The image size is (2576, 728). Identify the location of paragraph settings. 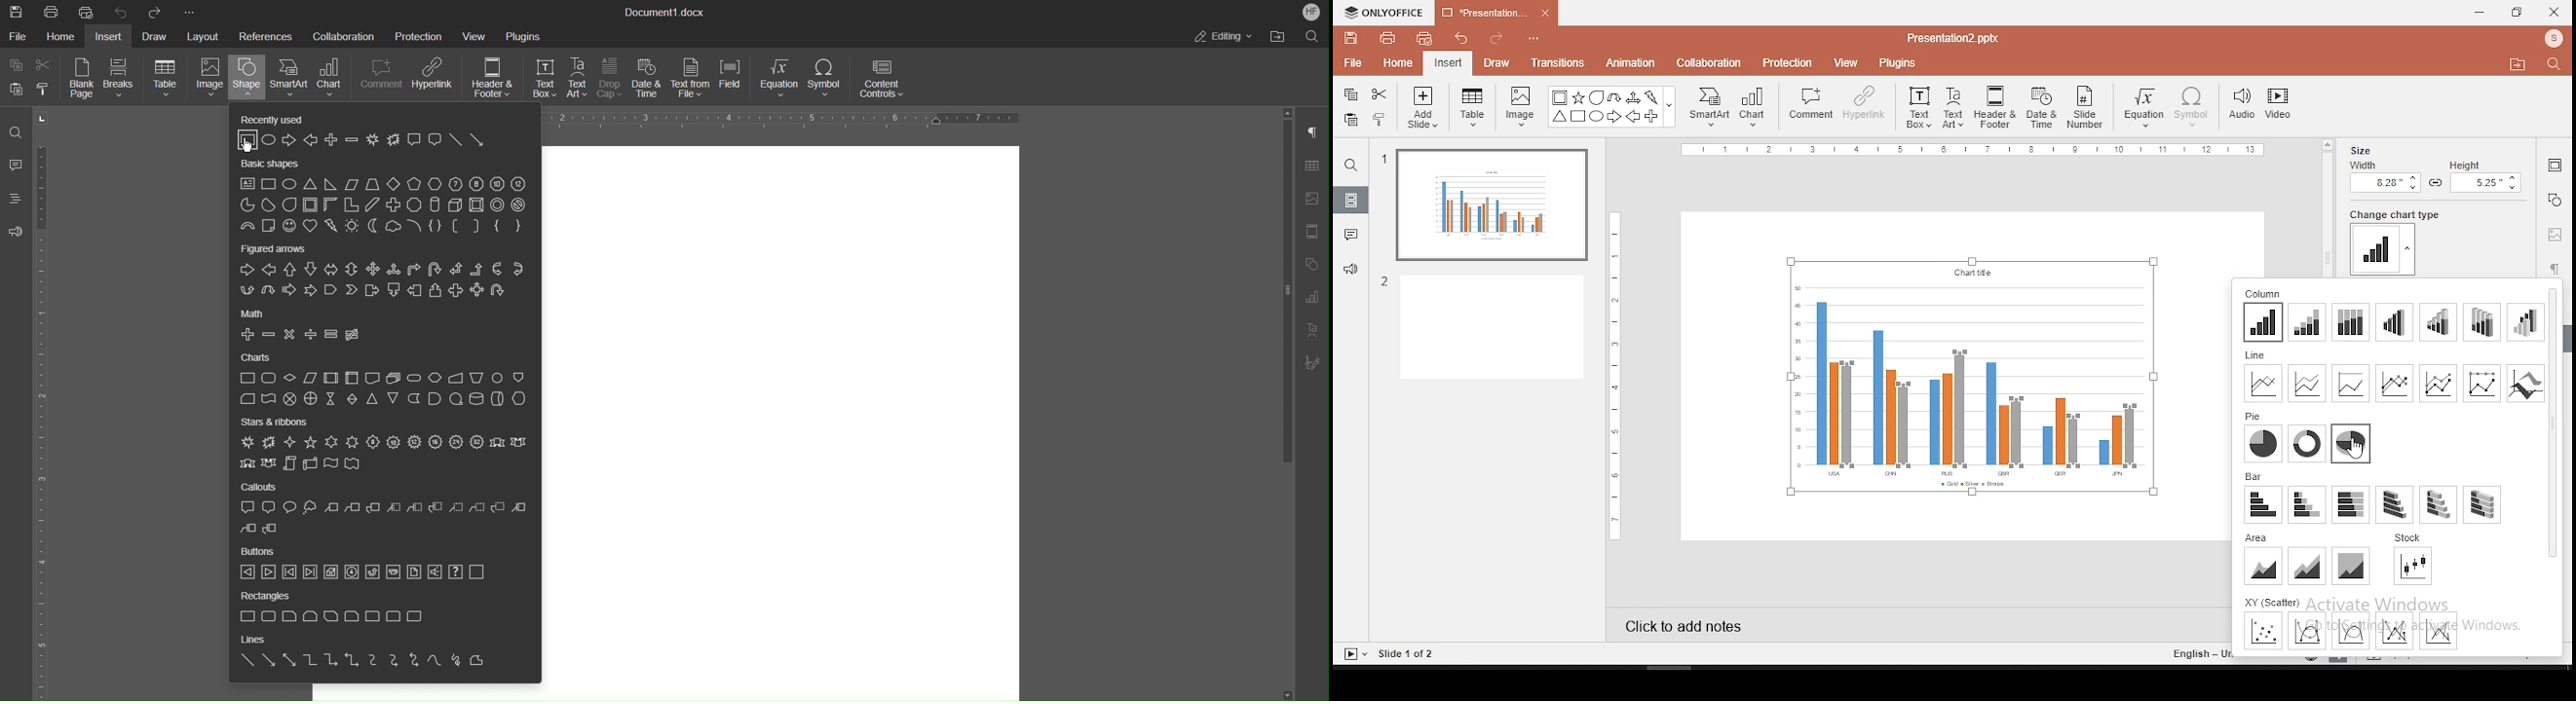
(2555, 268).